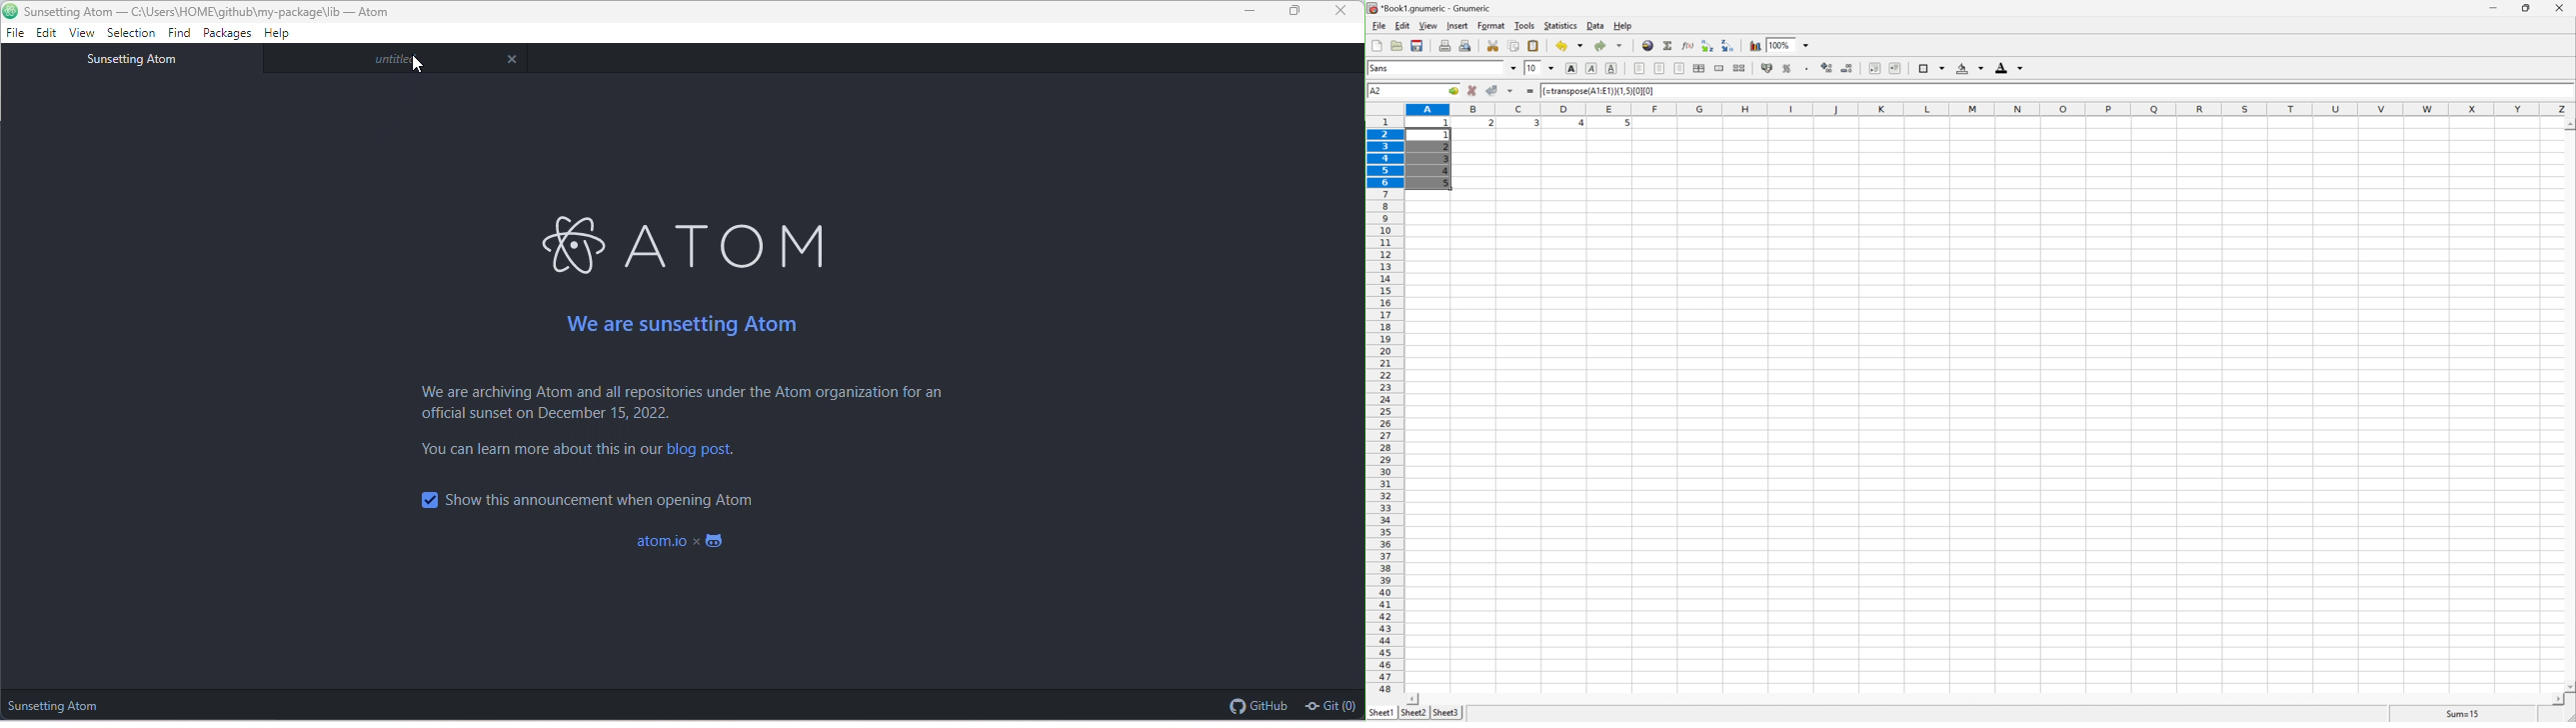 The width and height of the screenshot is (2576, 728). I want to click on Sort the selected region in descending order based on the first column selected, so click(1728, 45).